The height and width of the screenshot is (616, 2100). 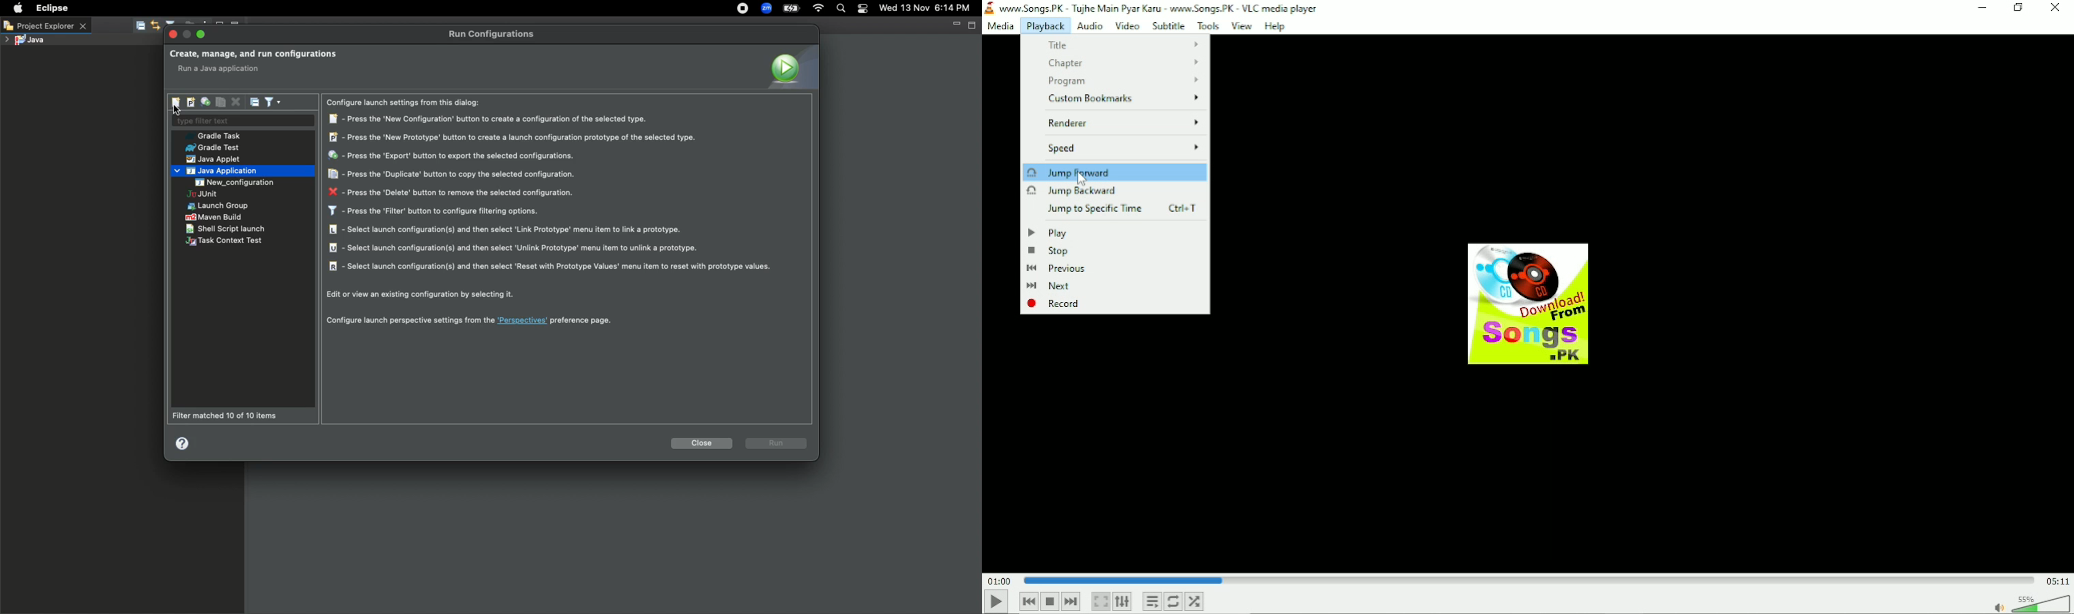 What do you see at coordinates (864, 9) in the screenshot?
I see `Notification` at bounding box center [864, 9].